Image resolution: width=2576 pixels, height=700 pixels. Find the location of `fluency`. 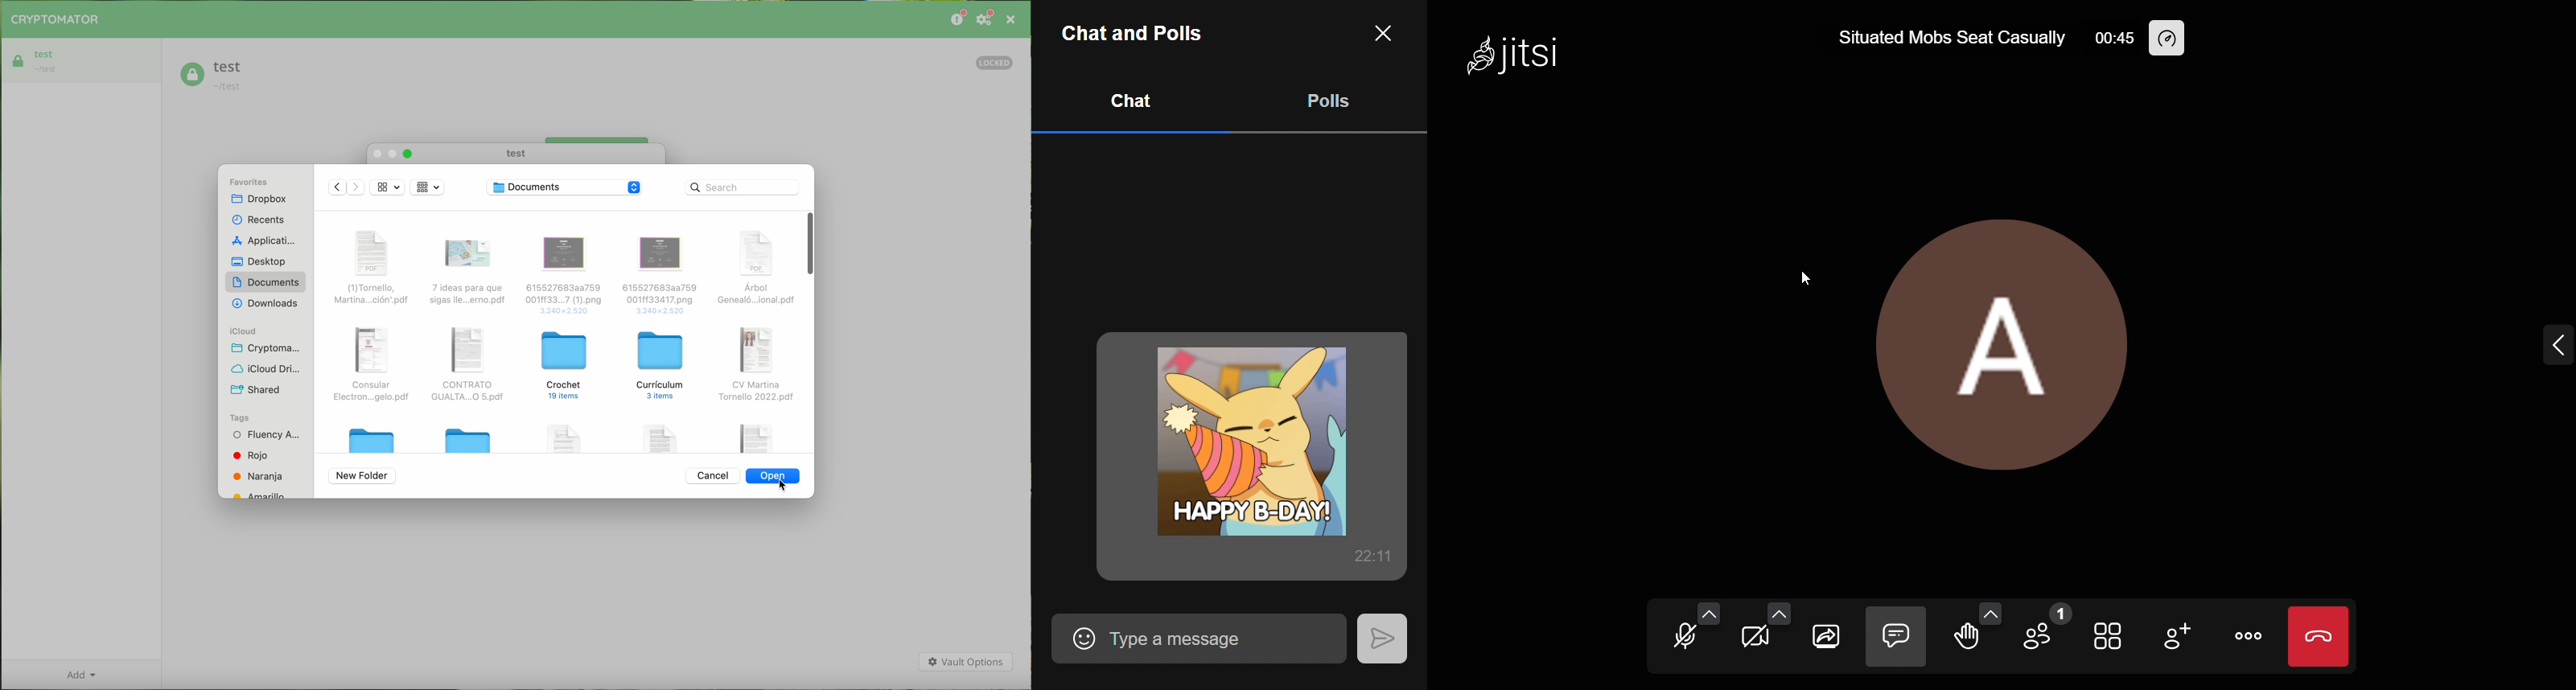

fluency is located at coordinates (265, 436).